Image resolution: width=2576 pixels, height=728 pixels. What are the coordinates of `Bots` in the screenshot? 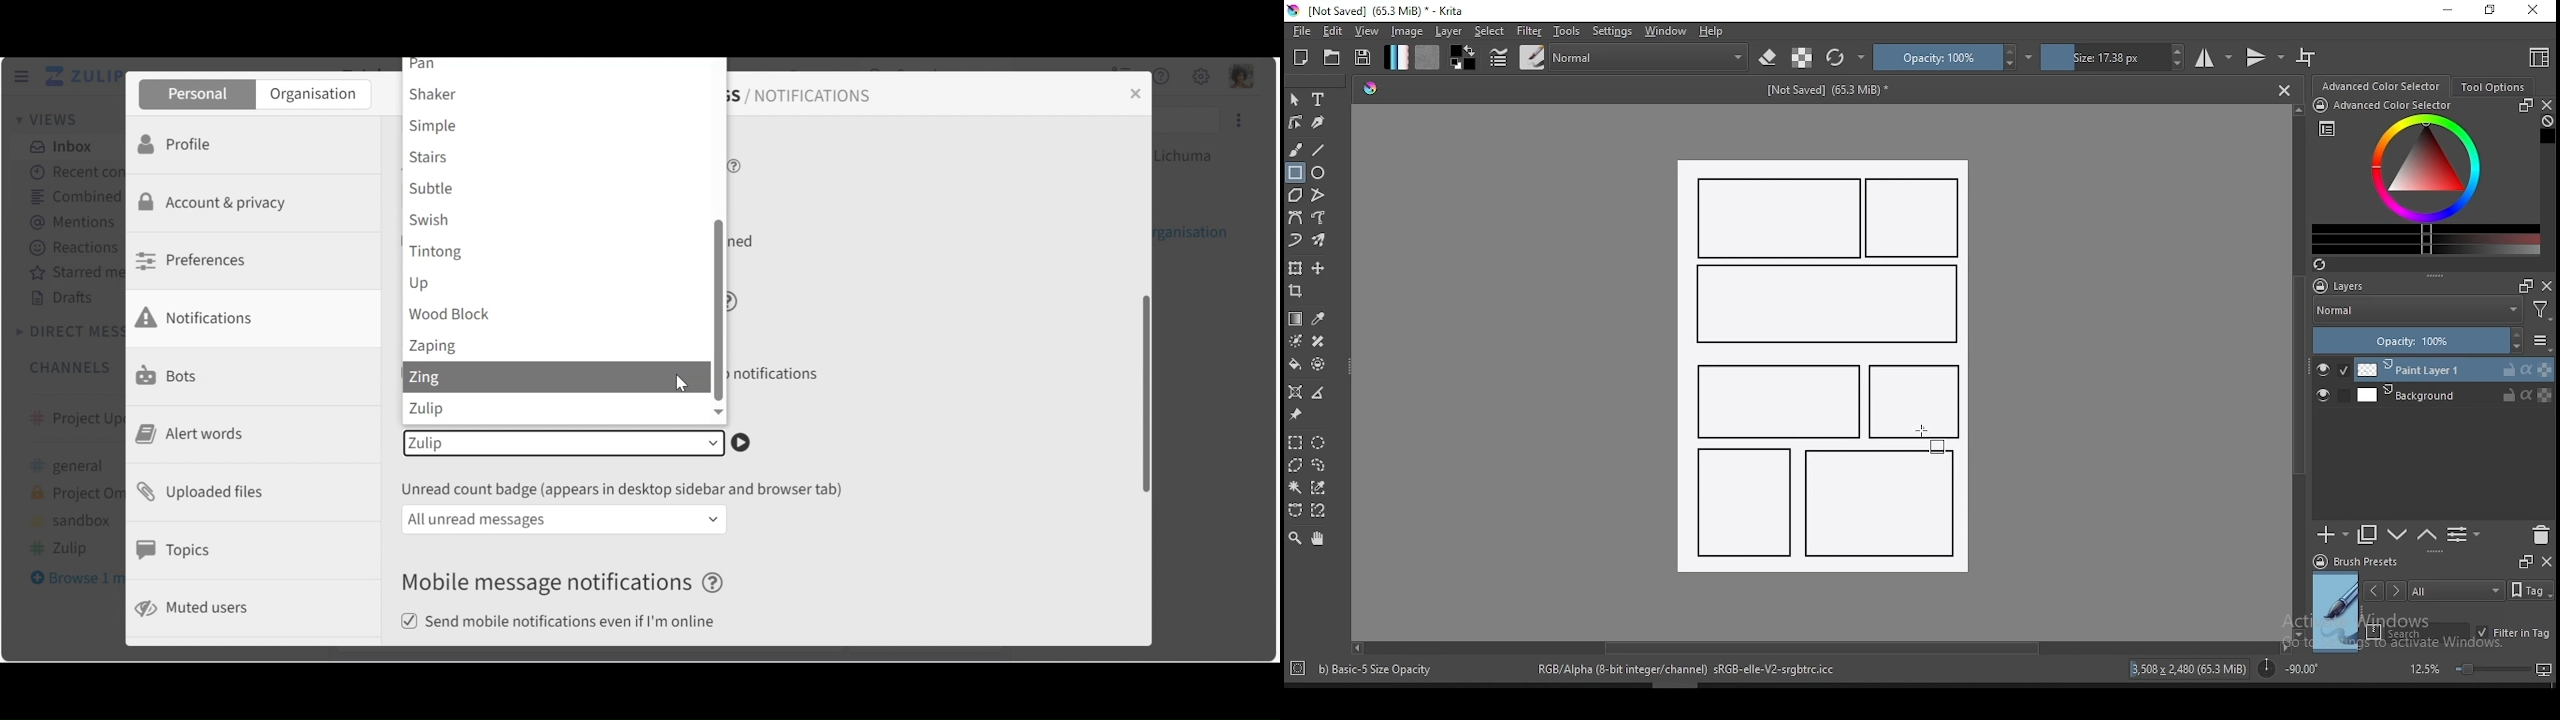 It's located at (170, 374).